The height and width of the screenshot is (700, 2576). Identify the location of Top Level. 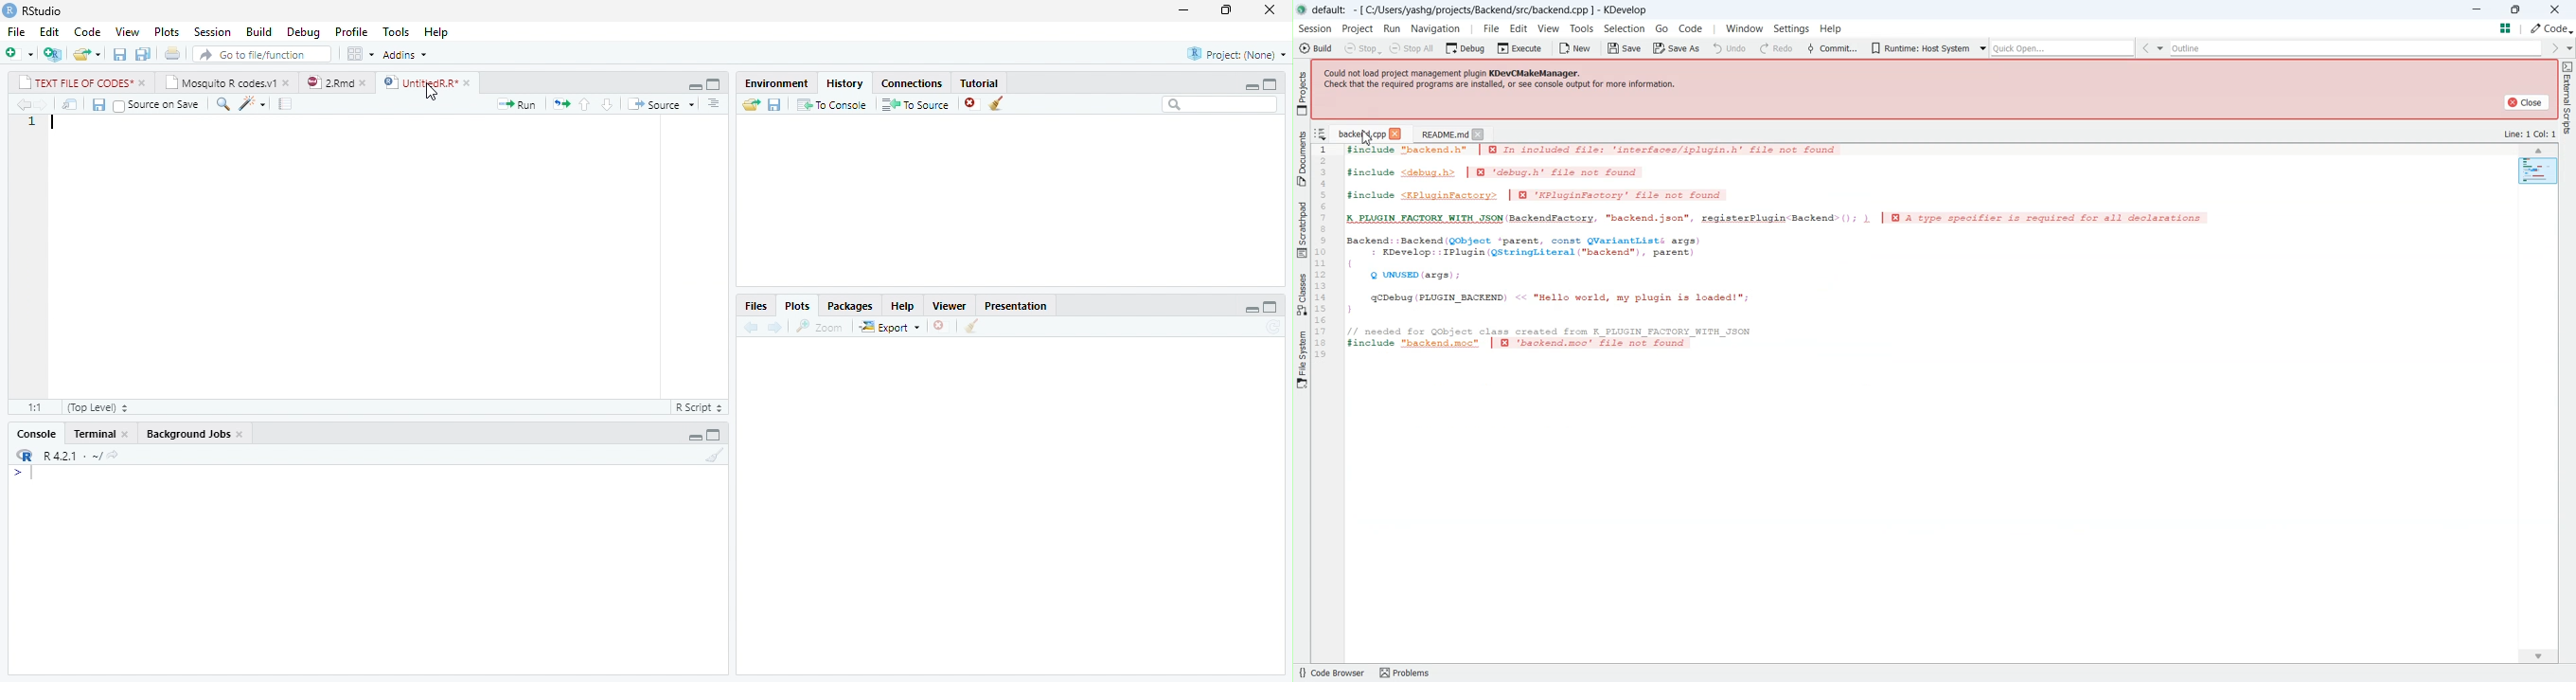
(98, 407).